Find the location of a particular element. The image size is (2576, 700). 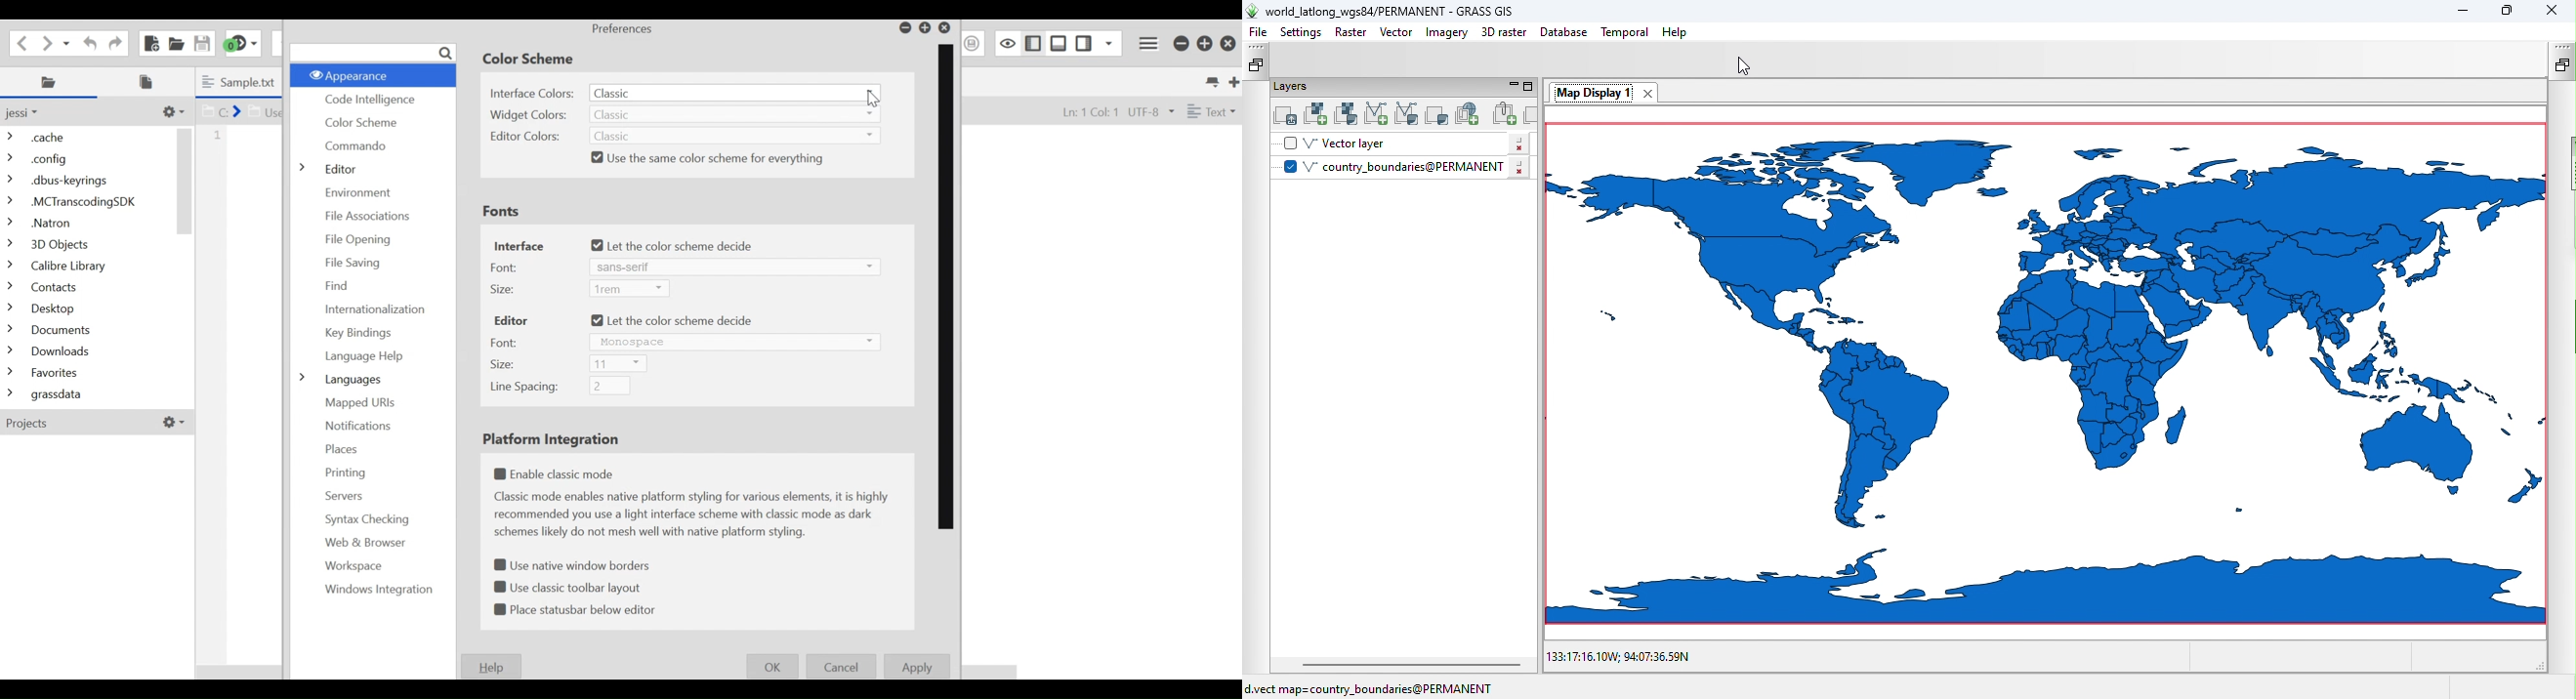

Vertical Scroll bar is located at coordinates (185, 181).